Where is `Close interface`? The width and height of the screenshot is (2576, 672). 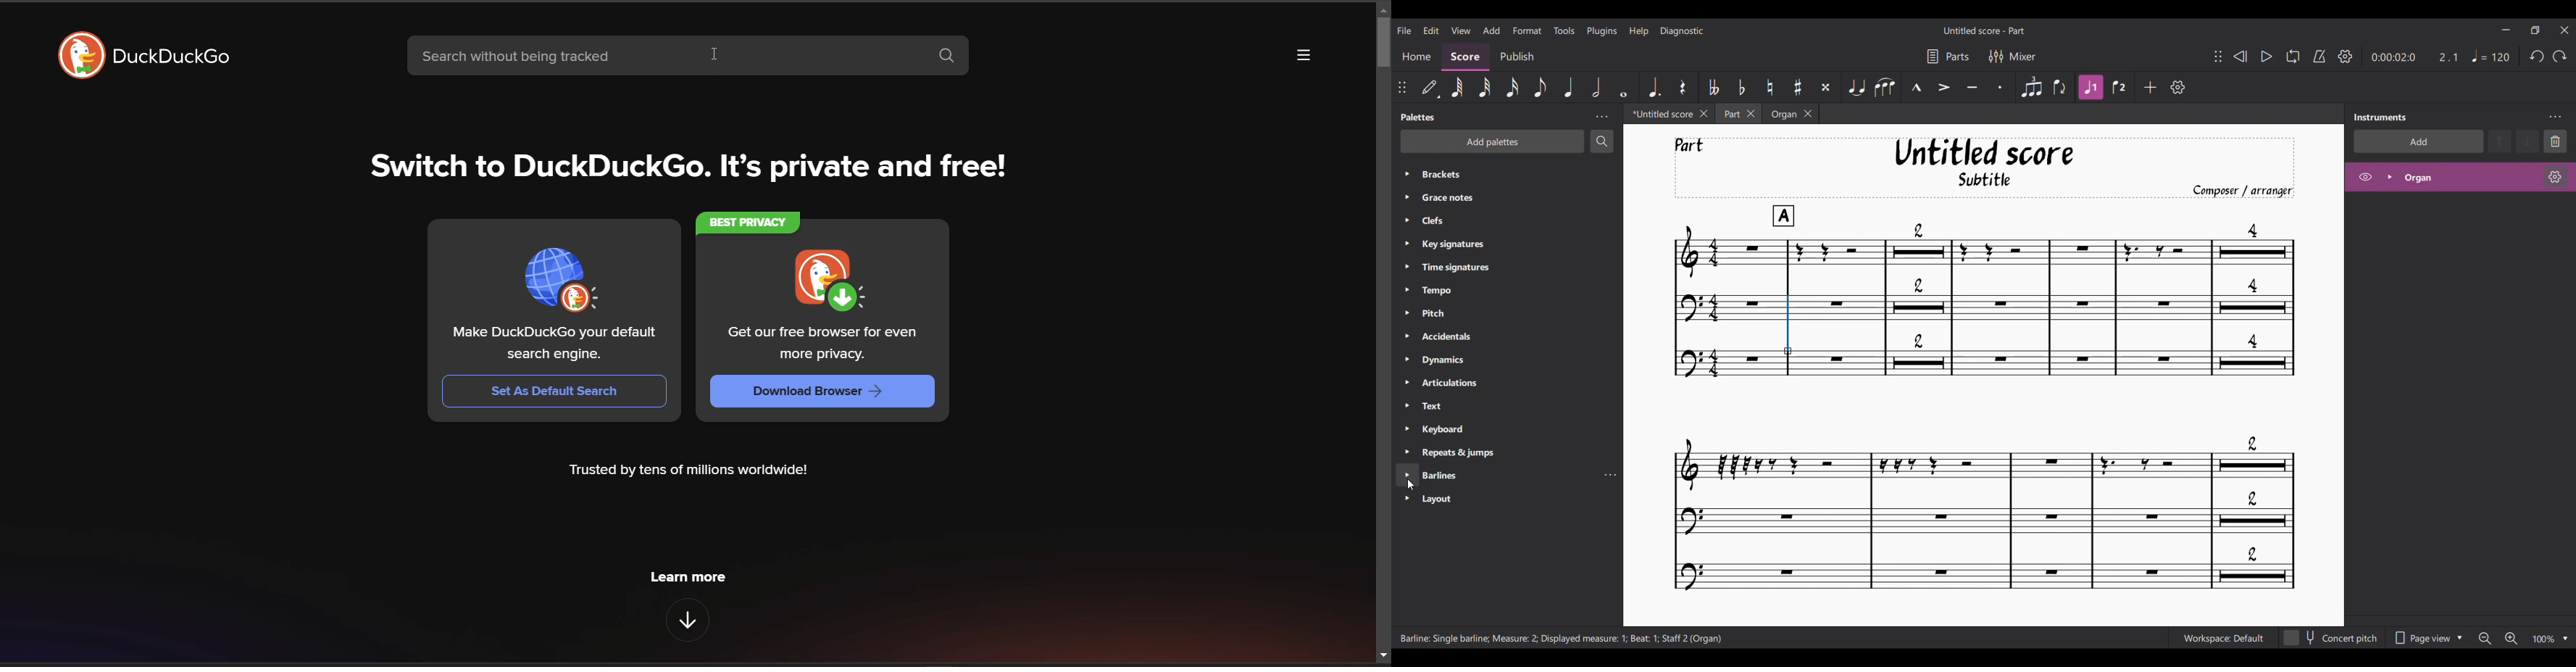 Close interface is located at coordinates (2565, 30).